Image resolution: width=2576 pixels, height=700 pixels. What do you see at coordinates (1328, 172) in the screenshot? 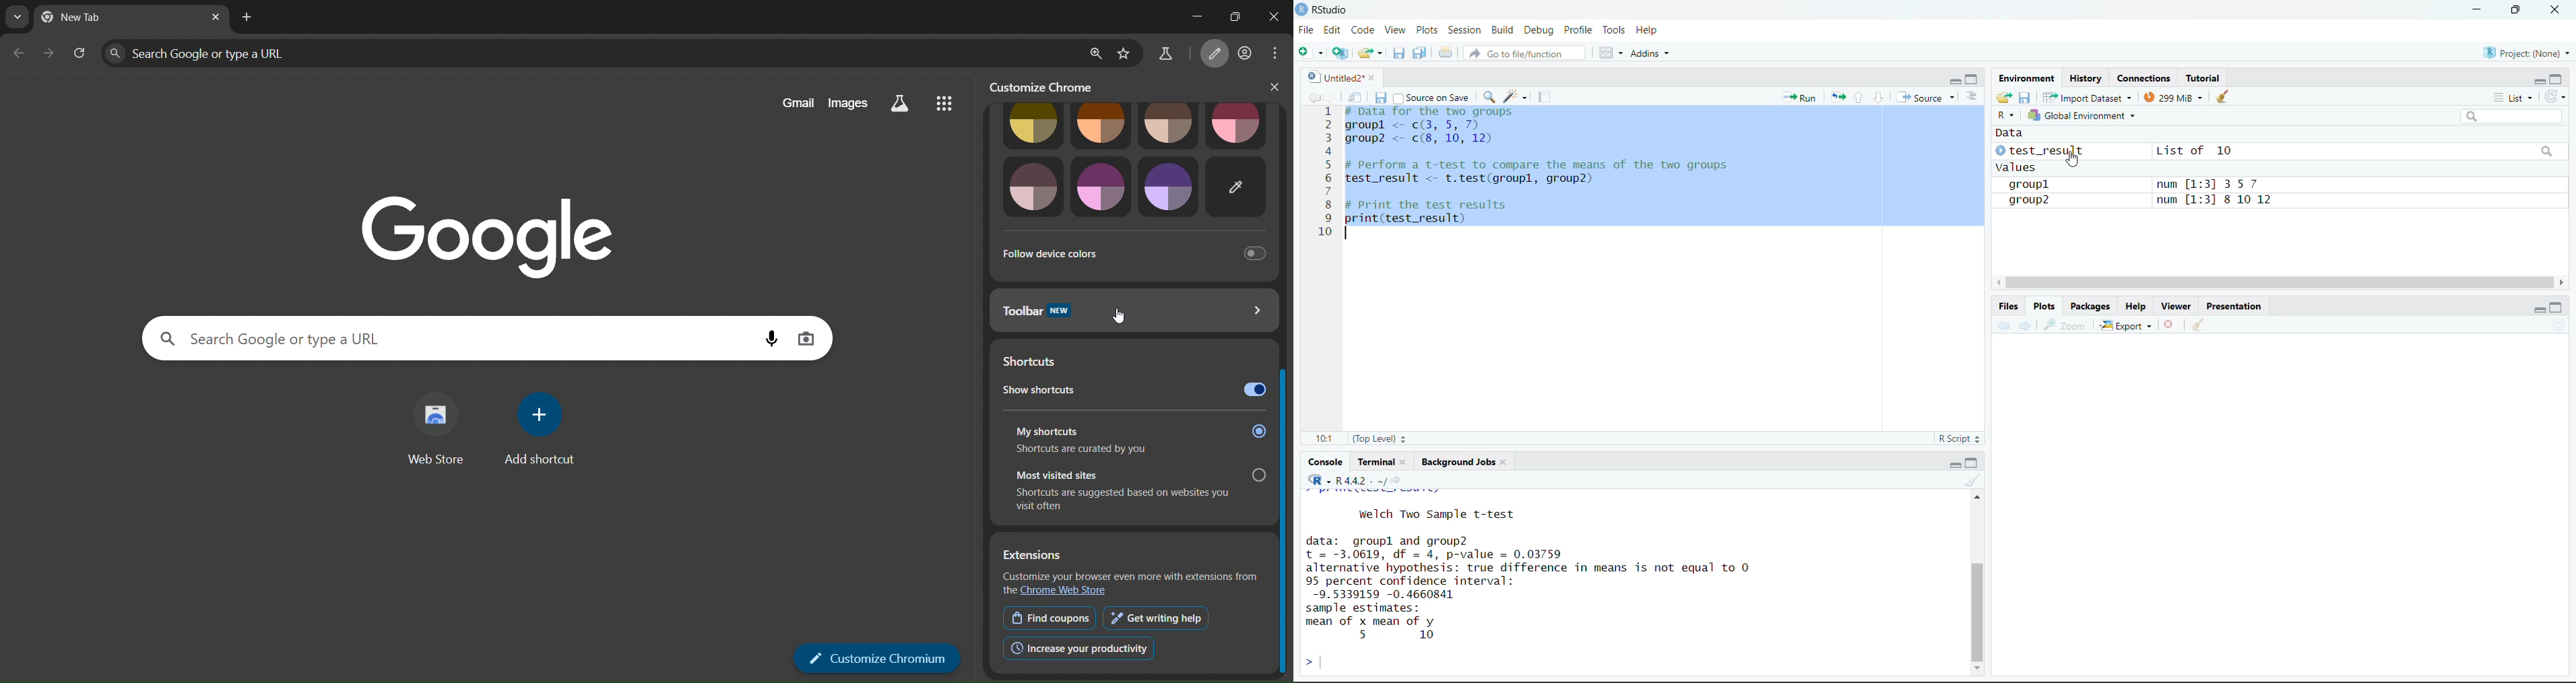
I see `line number` at bounding box center [1328, 172].